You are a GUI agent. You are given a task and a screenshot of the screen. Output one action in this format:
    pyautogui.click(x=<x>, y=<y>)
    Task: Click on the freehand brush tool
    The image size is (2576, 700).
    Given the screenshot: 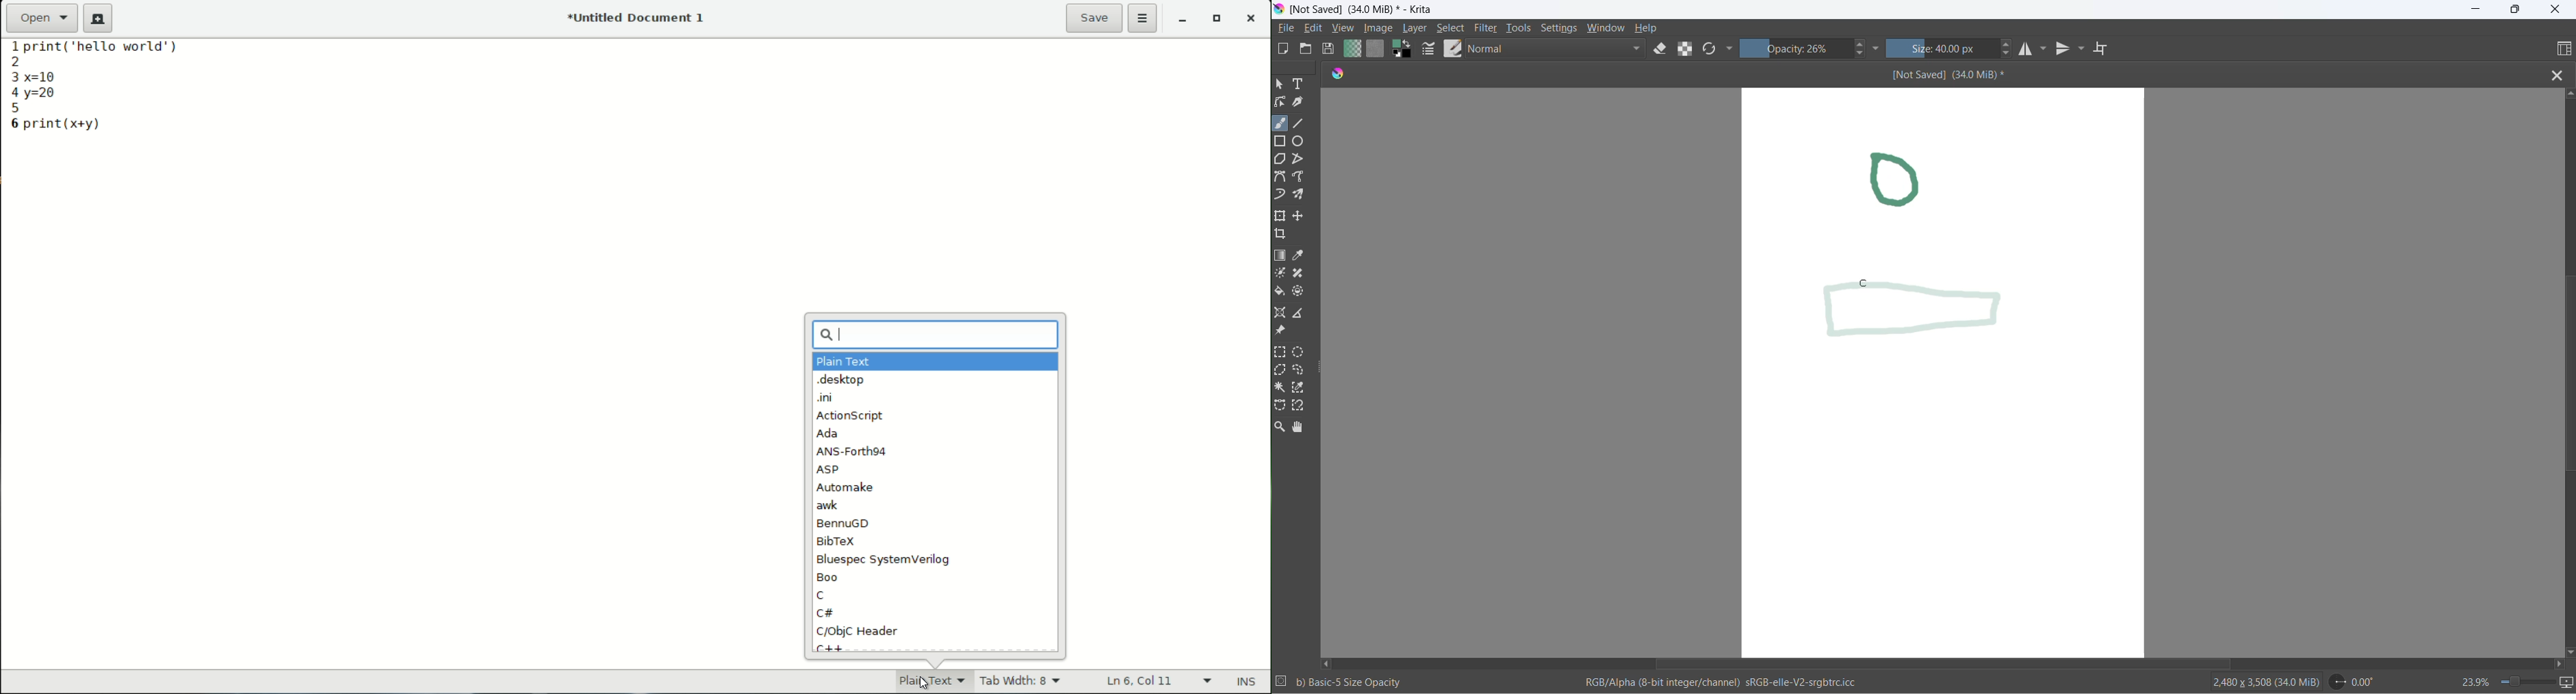 What is the action you would take?
    pyautogui.click(x=1282, y=122)
    